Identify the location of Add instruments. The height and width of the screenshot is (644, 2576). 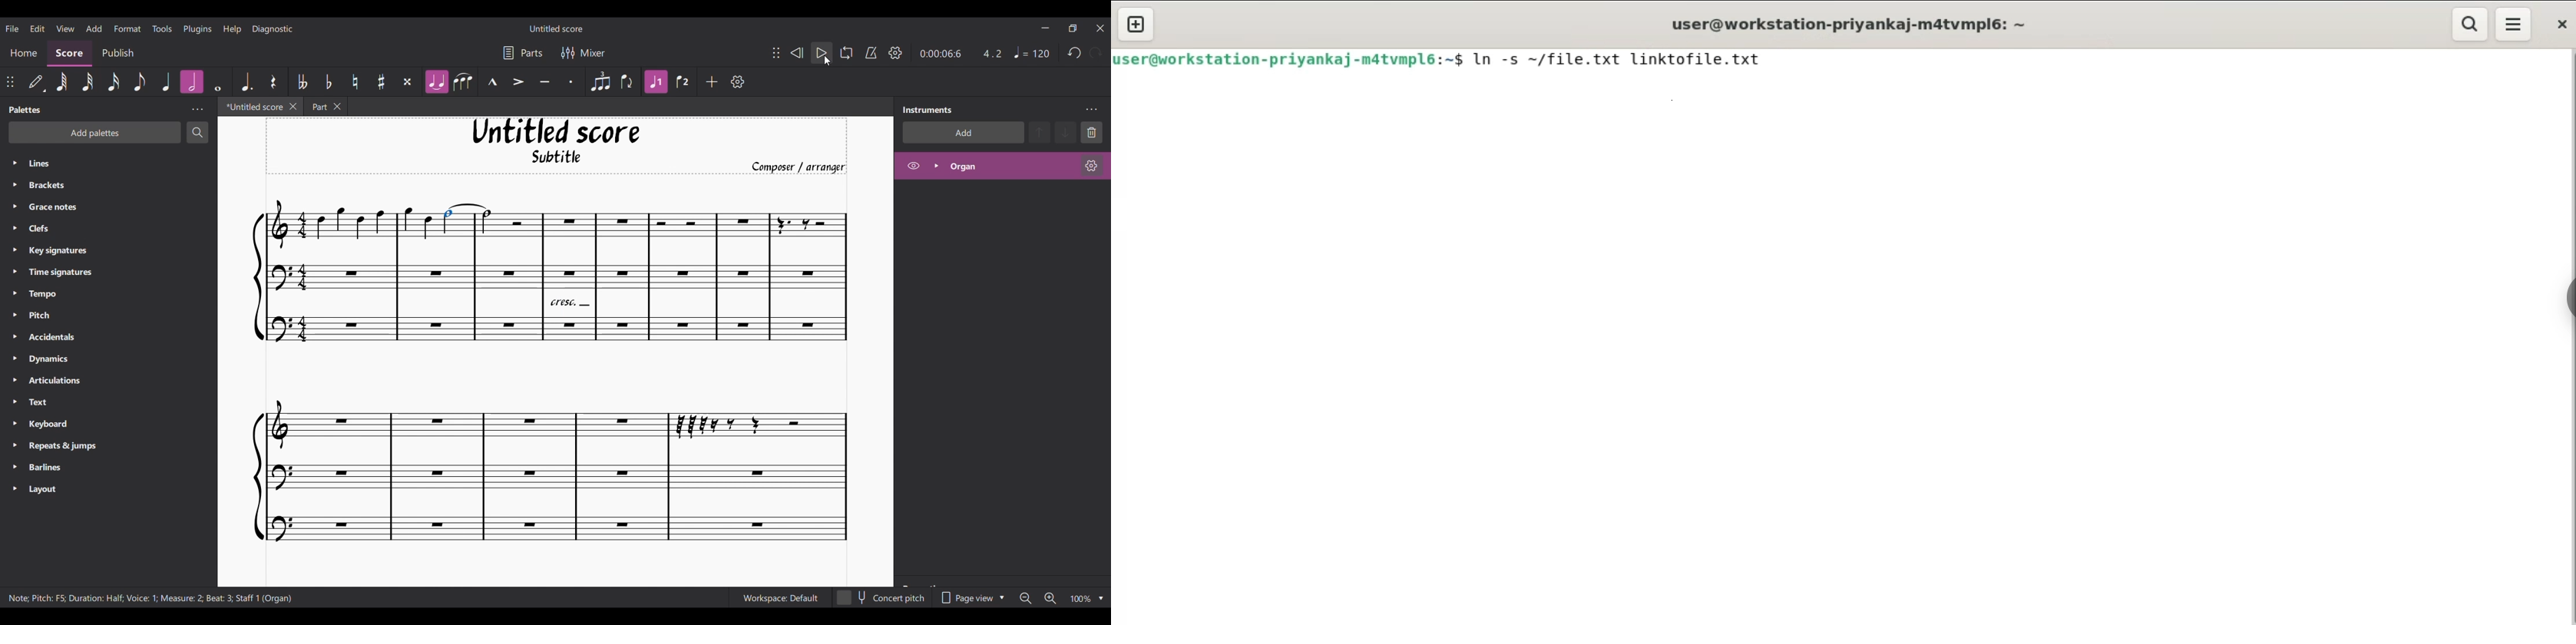
(962, 133).